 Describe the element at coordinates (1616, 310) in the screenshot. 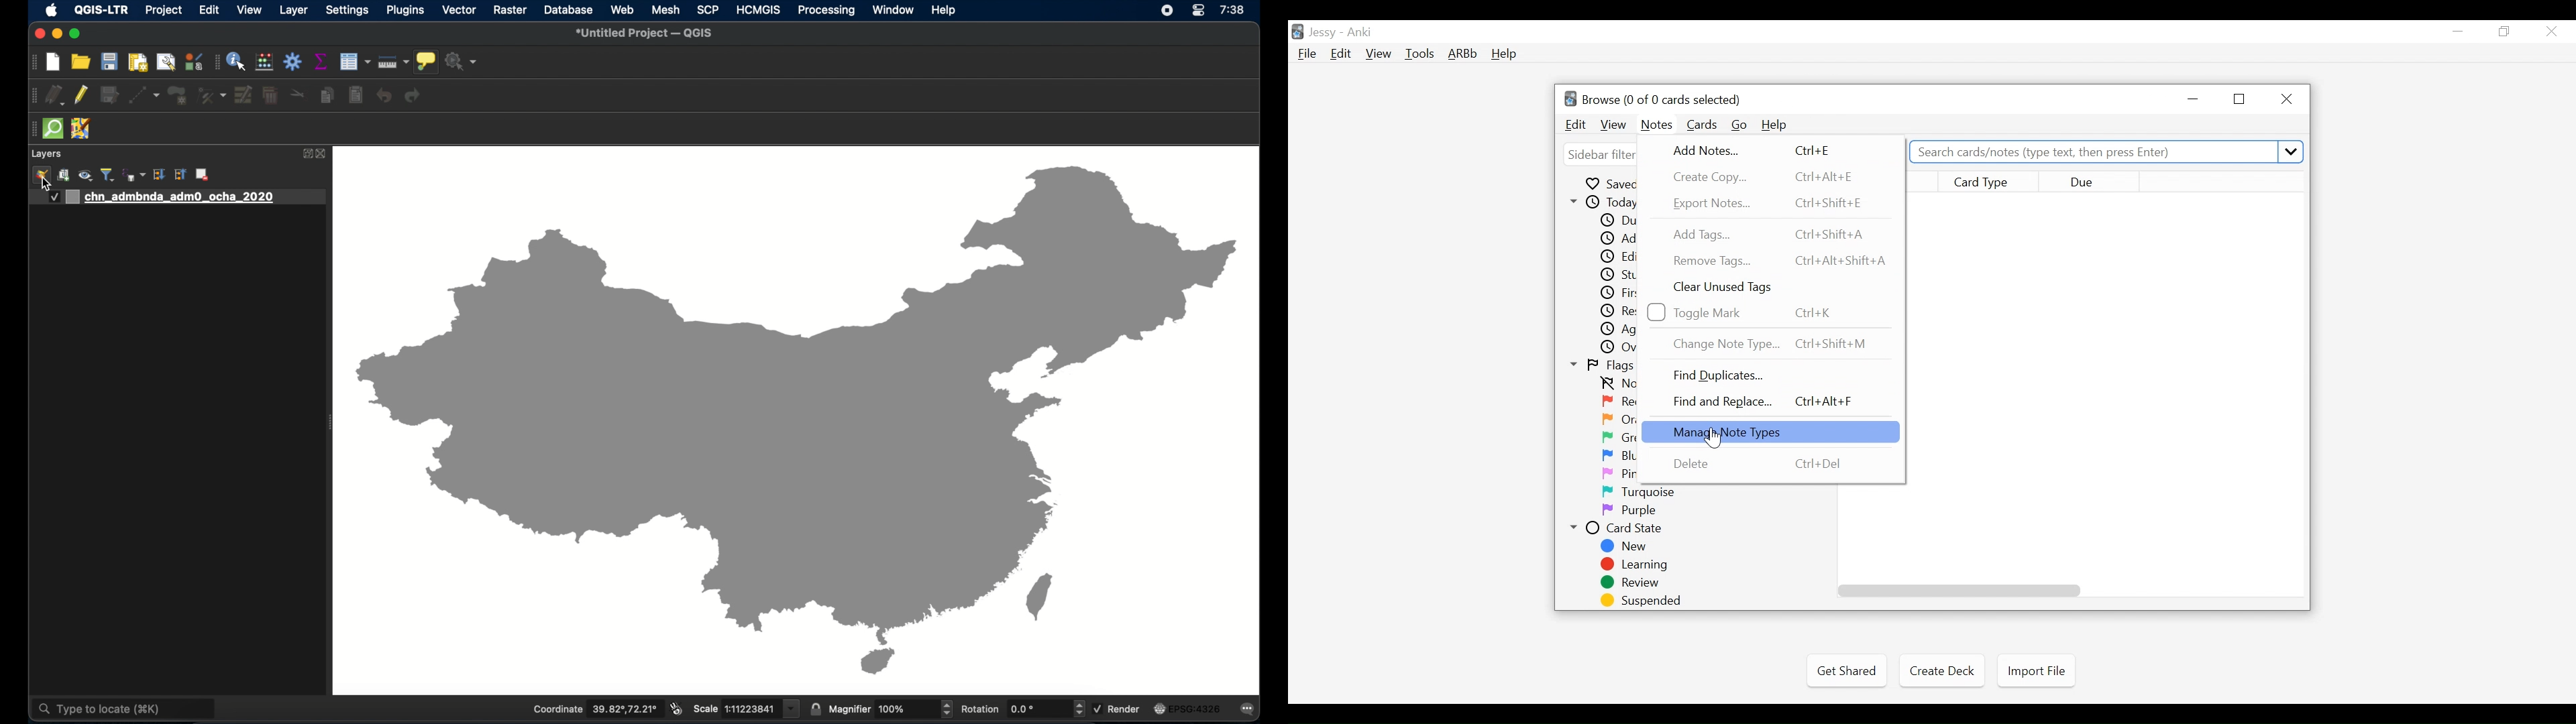

I see `Rescheduled` at that location.